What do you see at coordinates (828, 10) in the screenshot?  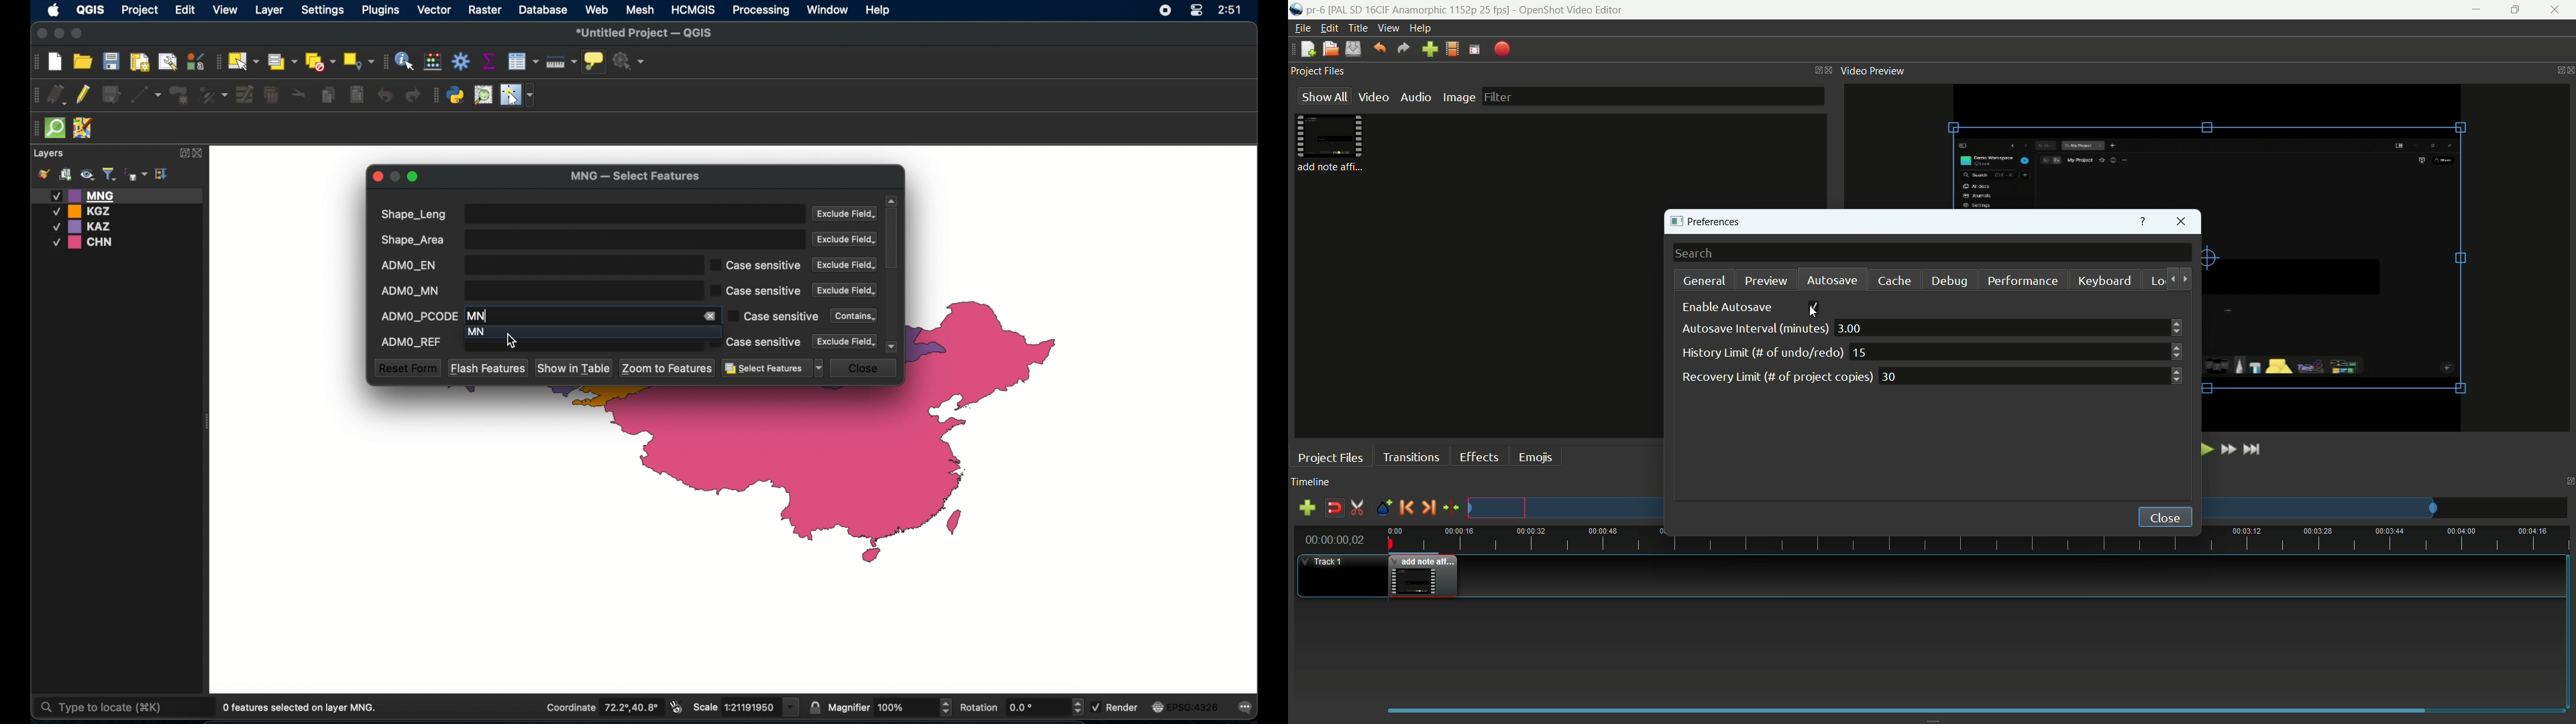 I see `window` at bounding box center [828, 10].